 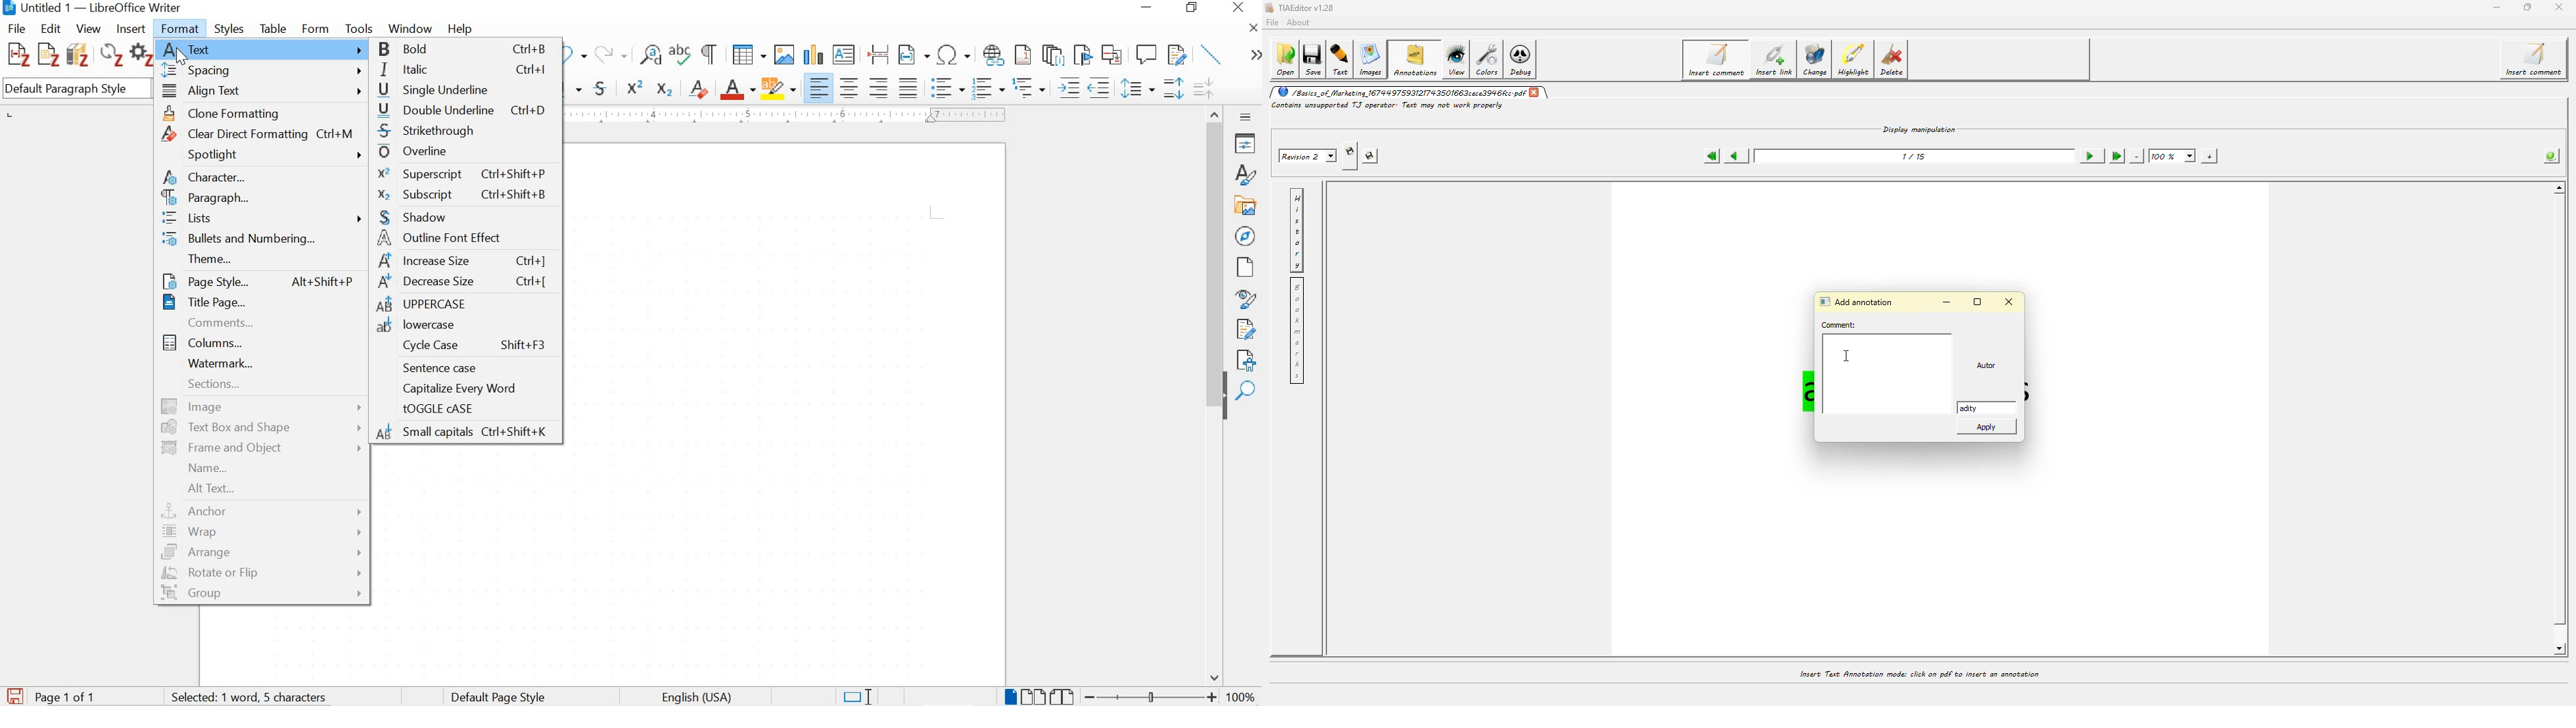 What do you see at coordinates (17, 28) in the screenshot?
I see `file` at bounding box center [17, 28].